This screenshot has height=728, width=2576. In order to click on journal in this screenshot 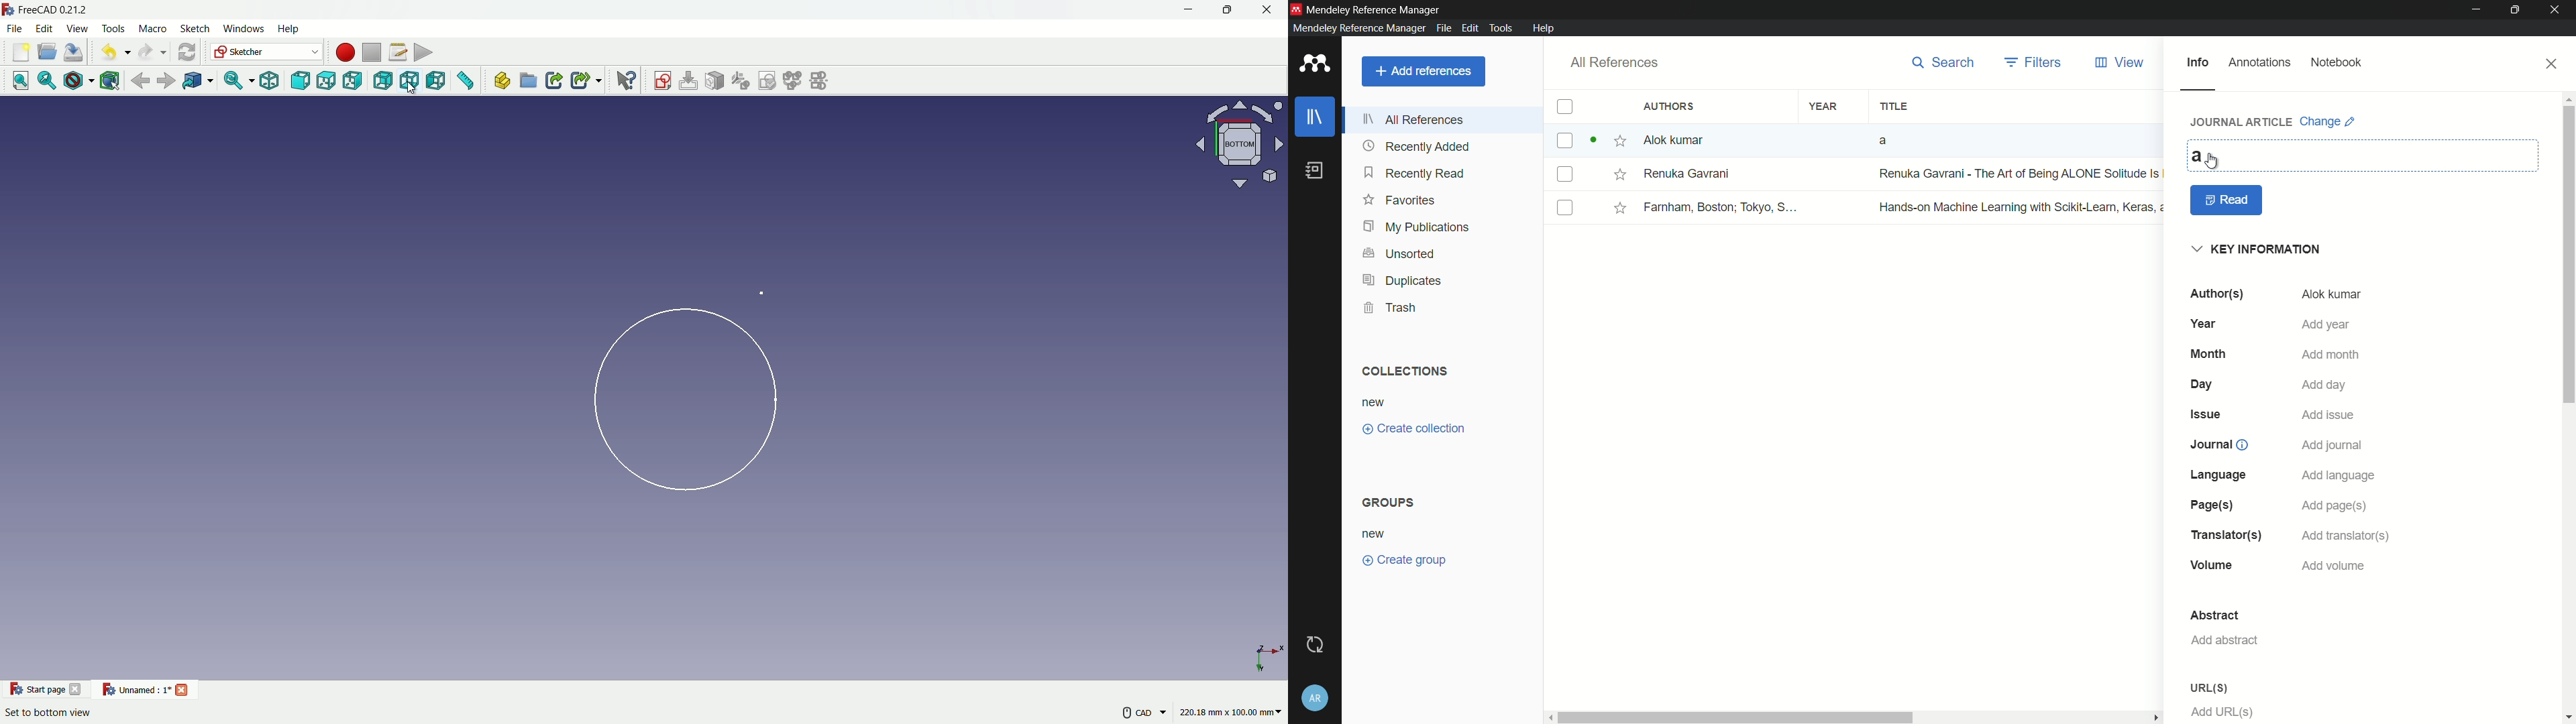, I will do `click(2217, 444)`.